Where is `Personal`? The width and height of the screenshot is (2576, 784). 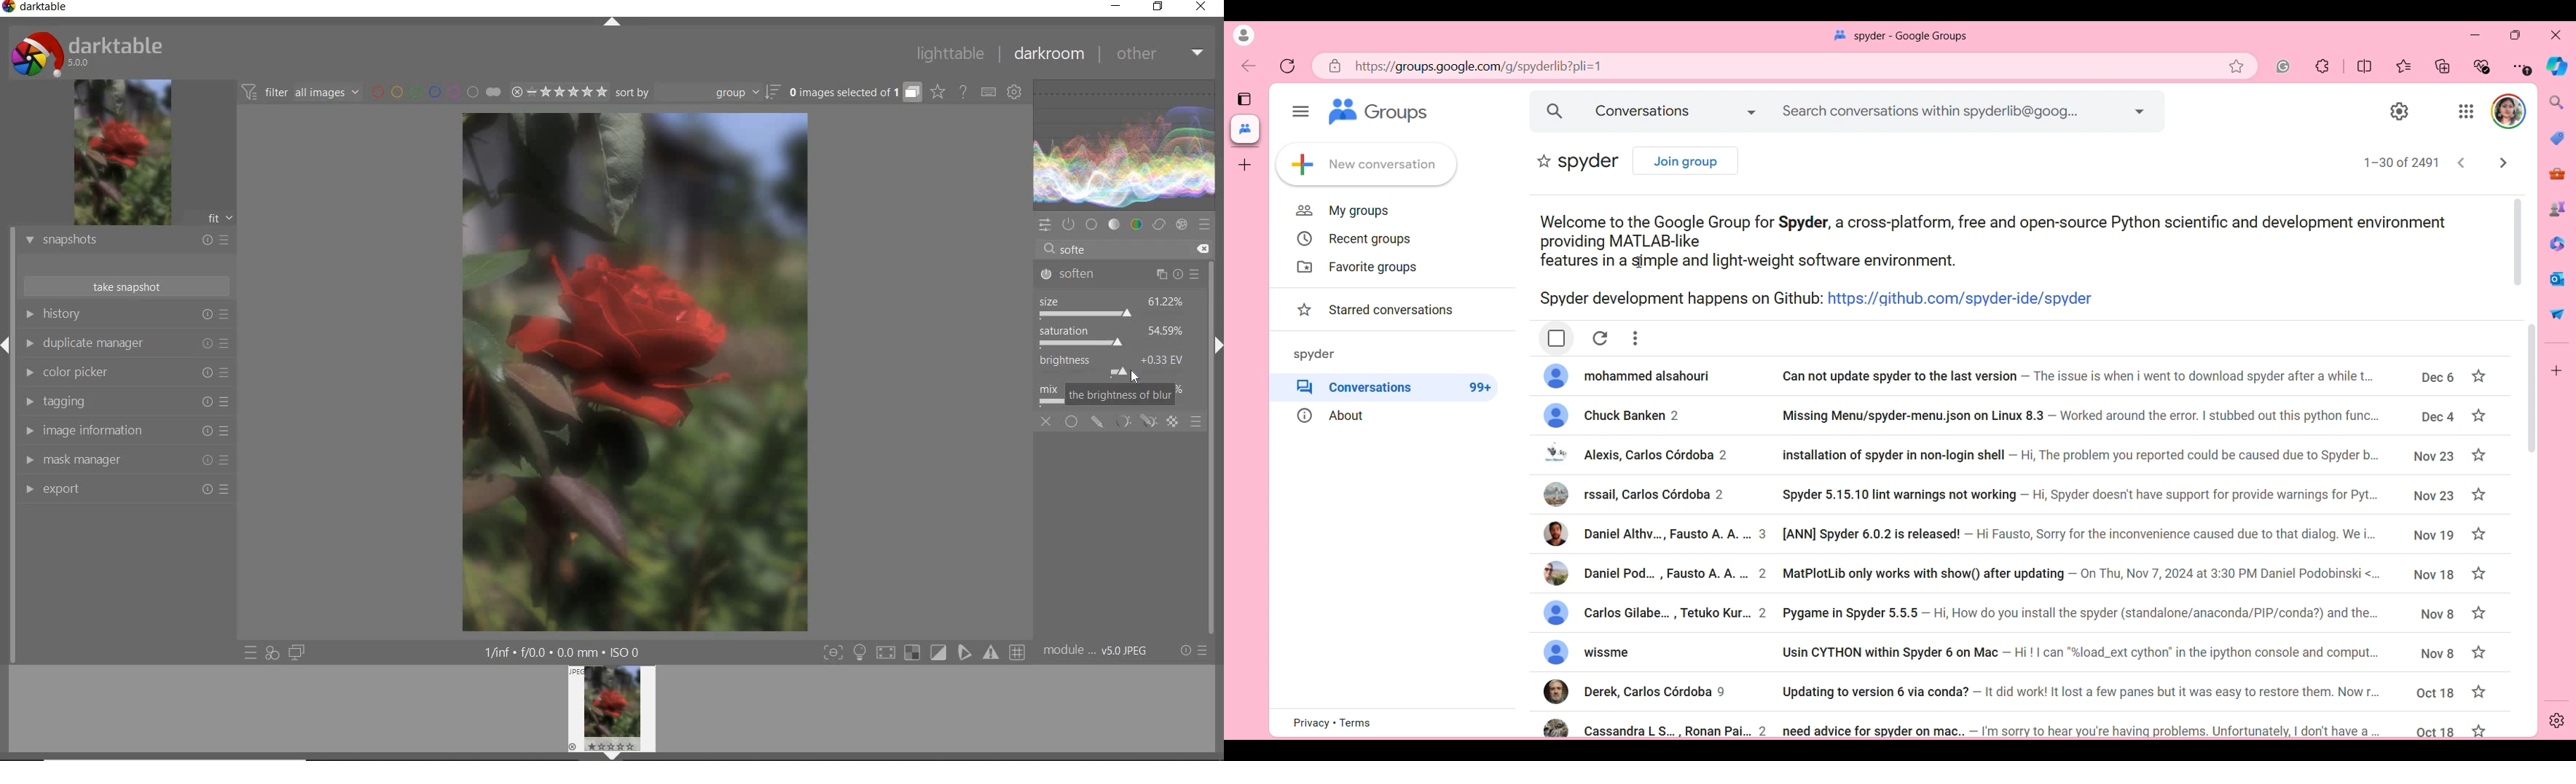 Personal is located at coordinates (1244, 35).